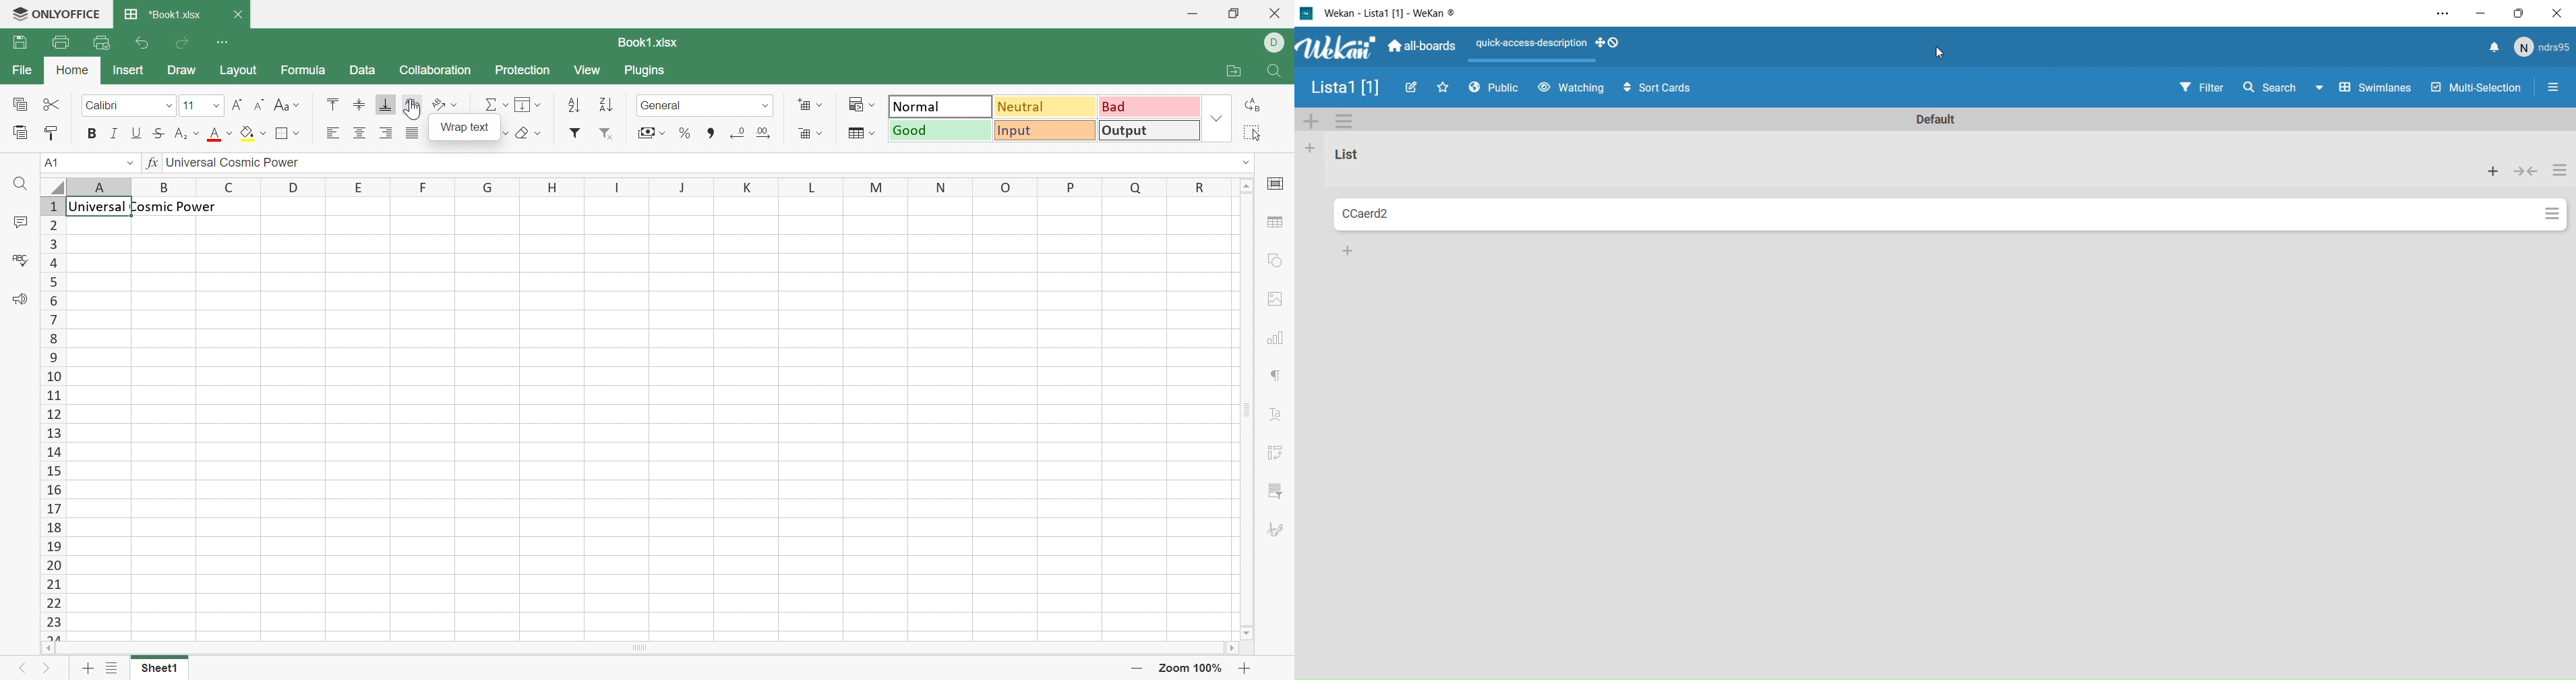 The height and width of the screenshot is (700, 2576). What do you see at coordinates (651, 133) in the screenshot?
I see `Accounting style` at bounding box center [651, 133].